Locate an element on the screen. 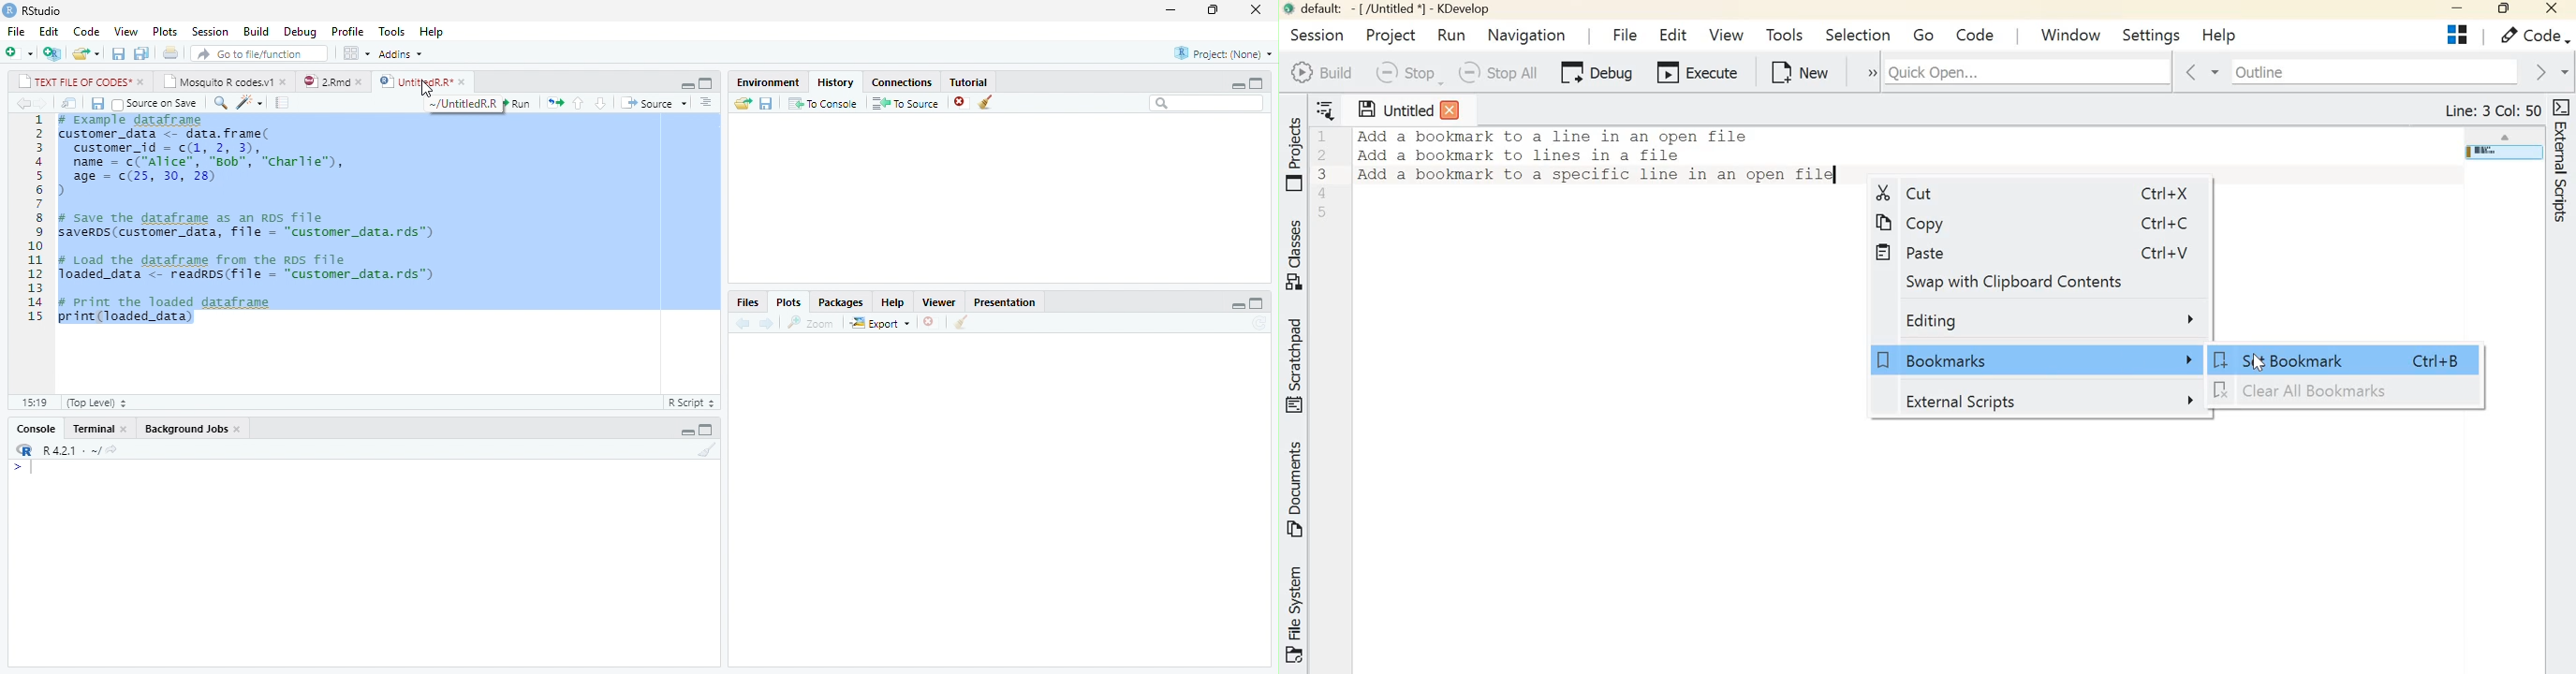  To Source is located at coordinates (905, 103).